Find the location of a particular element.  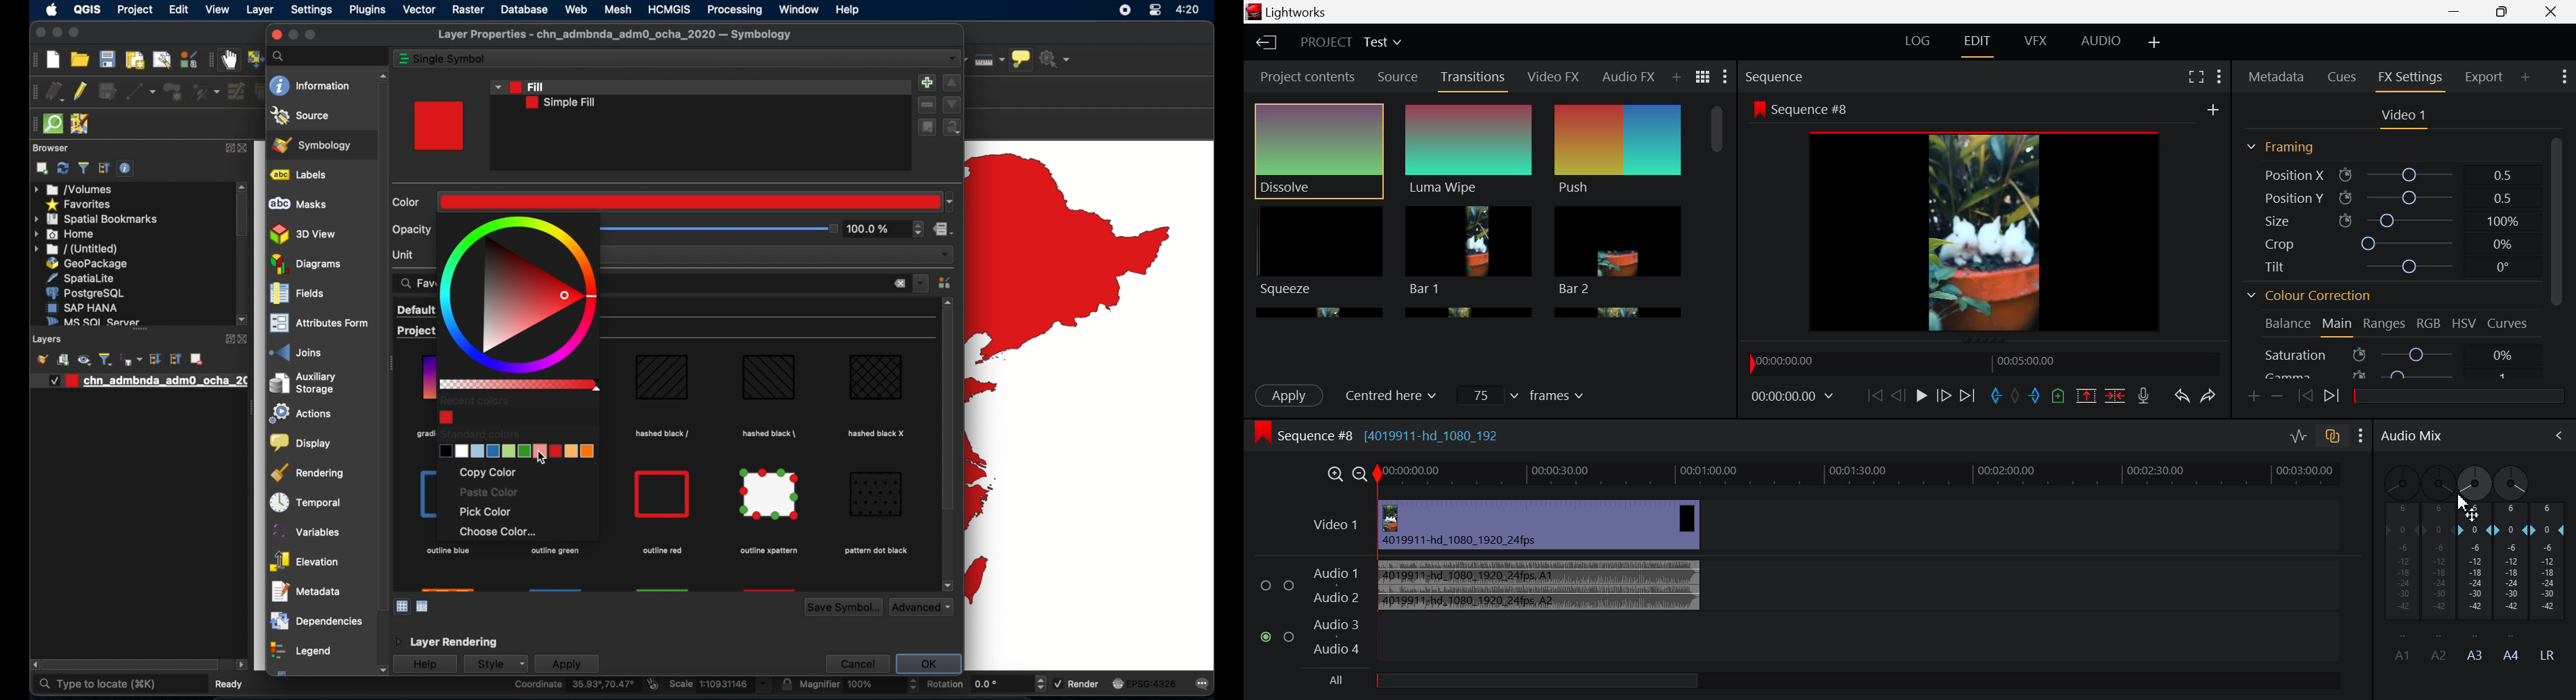

Framing Section is located at coordinates (2283, 147).